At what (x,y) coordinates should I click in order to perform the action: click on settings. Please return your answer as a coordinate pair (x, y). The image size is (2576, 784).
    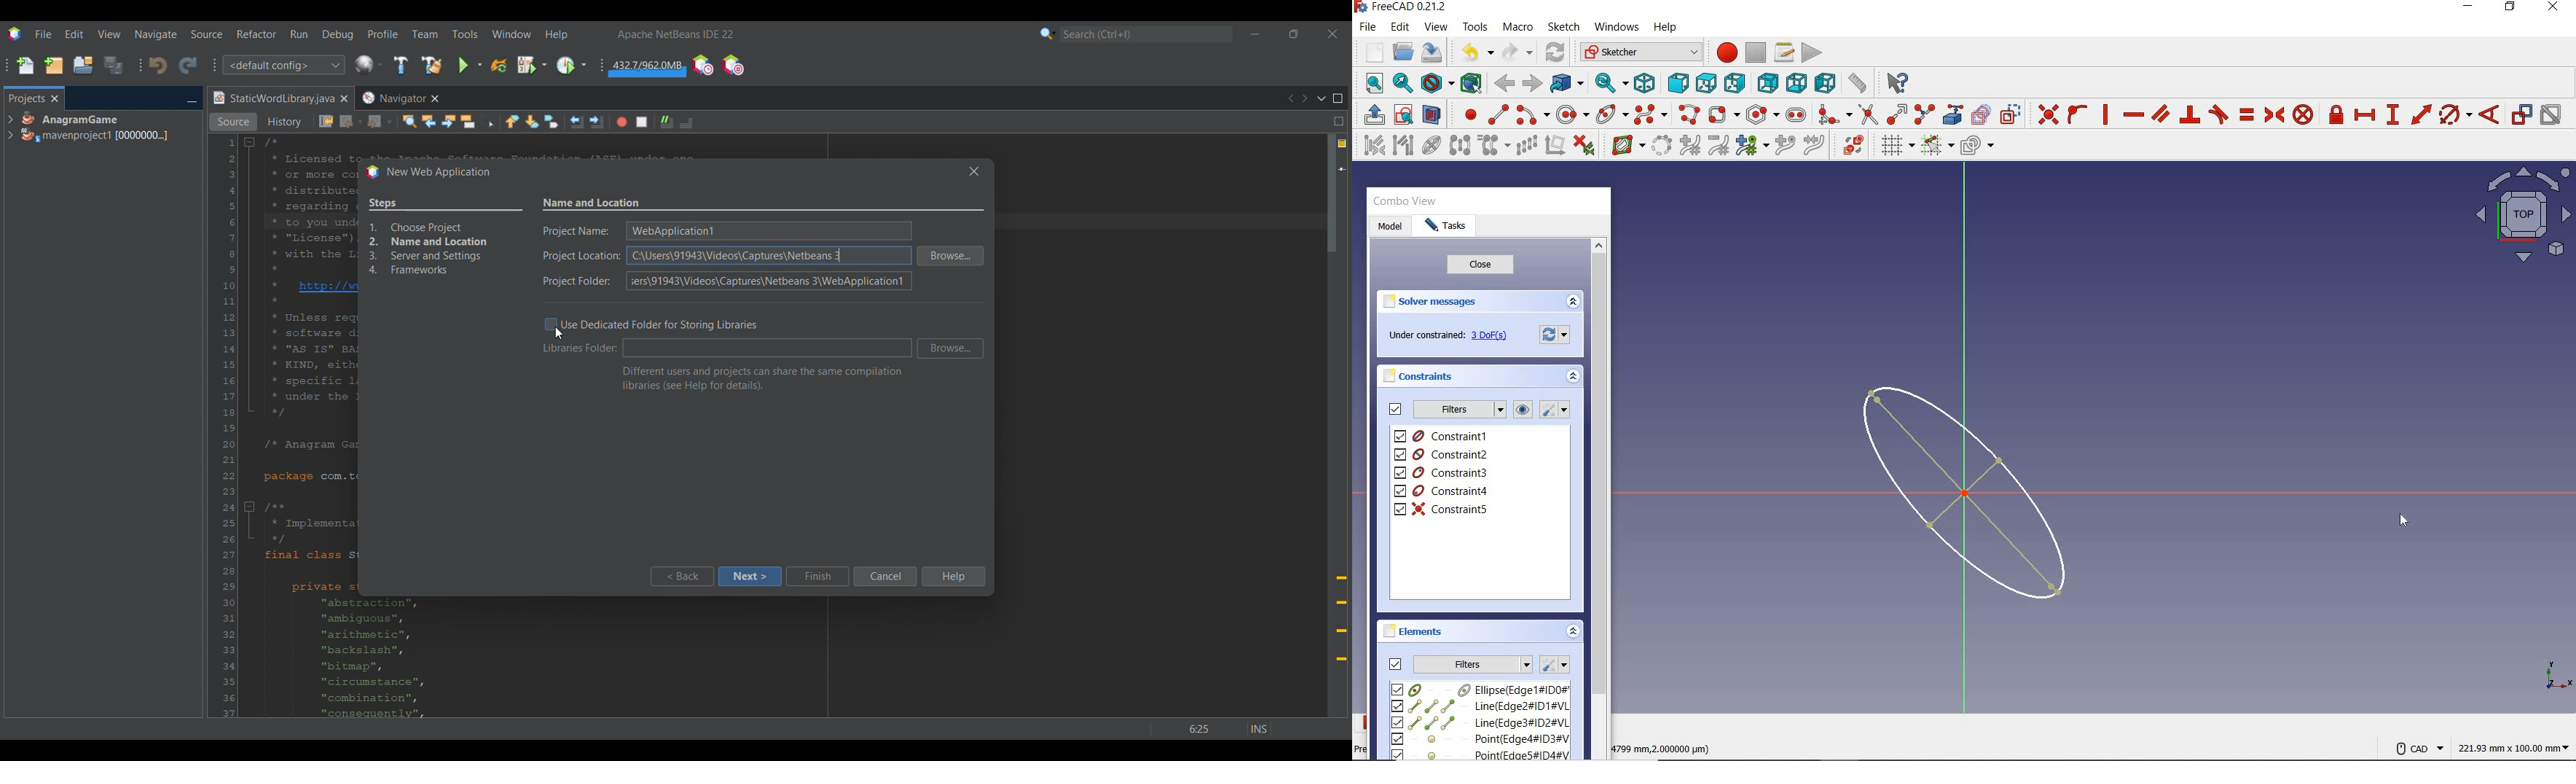
    Looking at the image, I should click on (1554, 665).